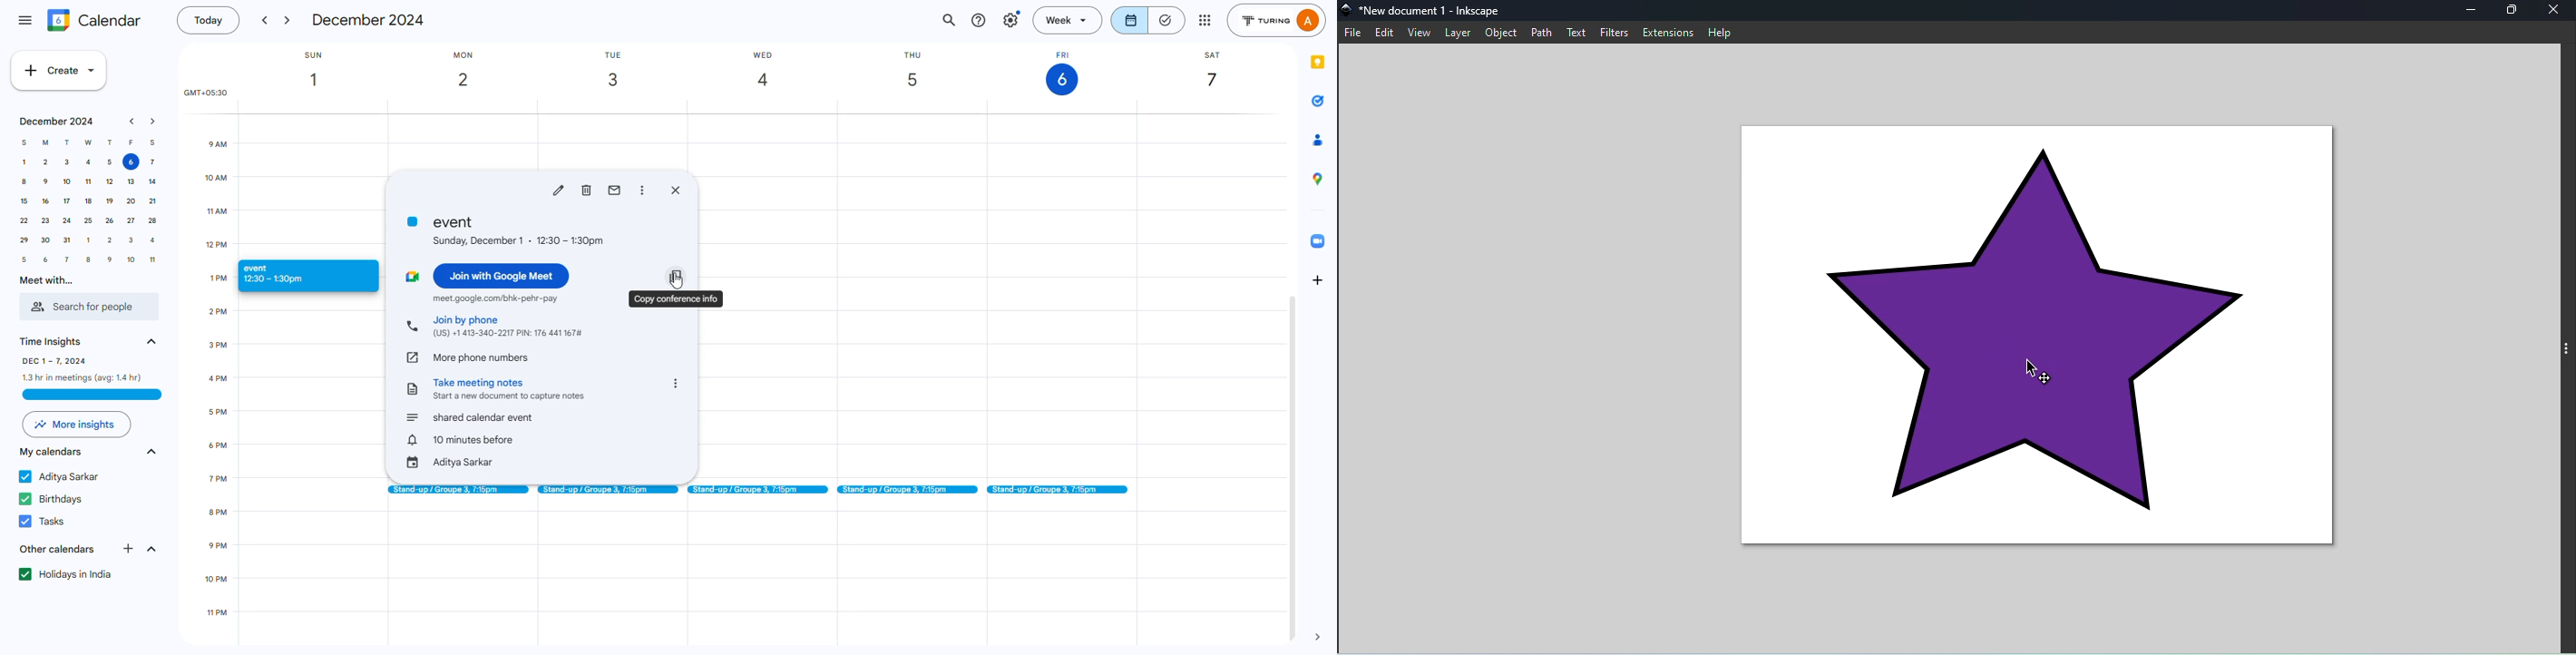 Image resolution: width=2576 pixels, height=672 pixels. What do you see at coordinates (153, 163) in the screenshot?
I see `7` at bounding box center [153, 163].